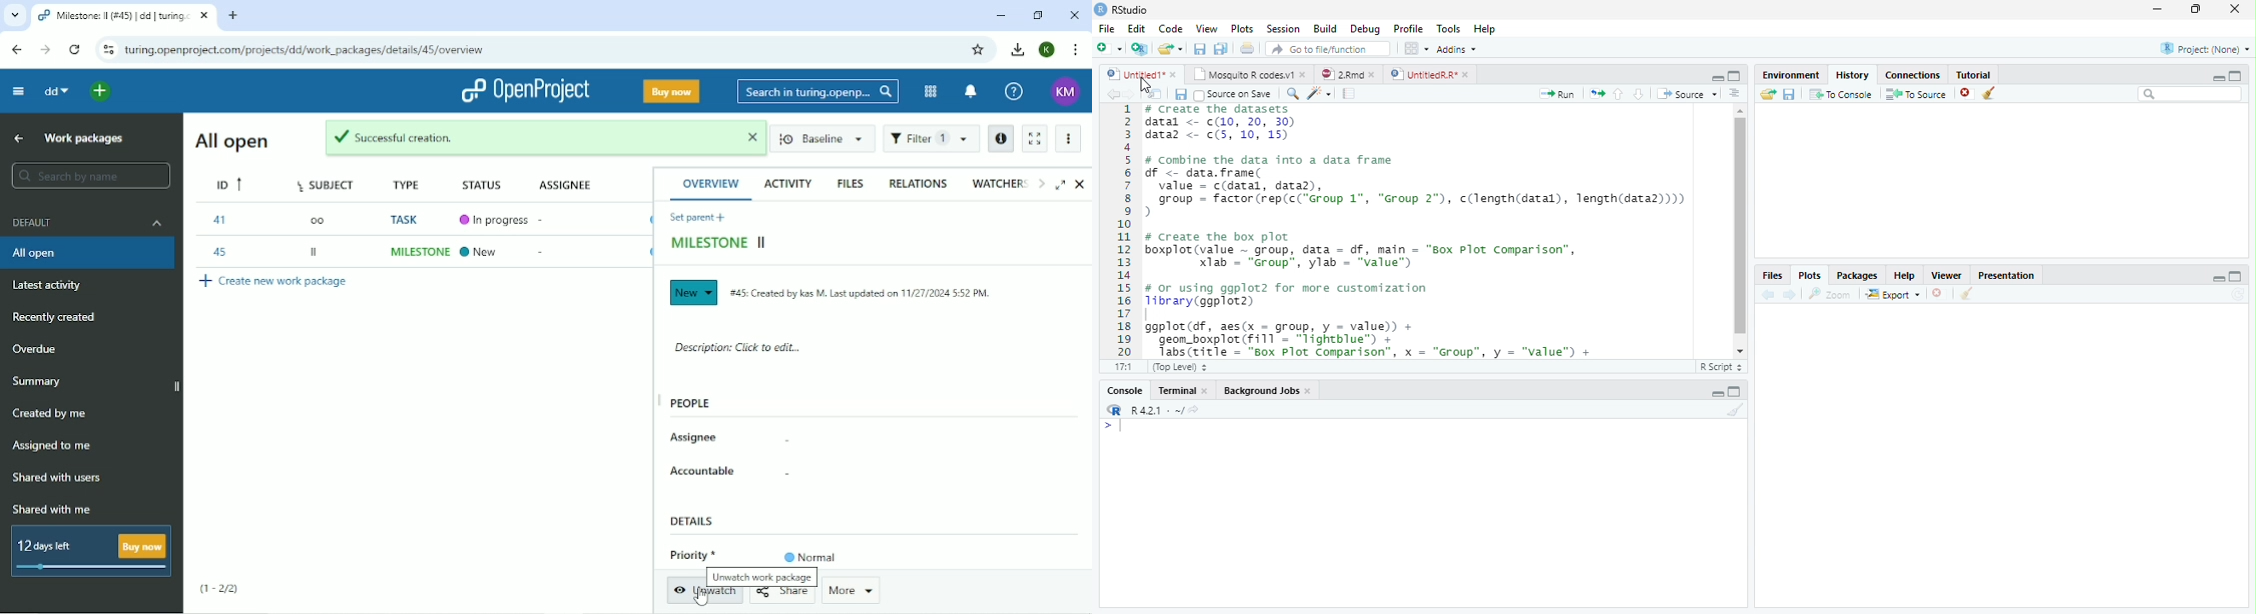 The image size is (2268, 616). Describe the element at coordinates (1858, 275) in the screenshot. I see `Packages` at that location.